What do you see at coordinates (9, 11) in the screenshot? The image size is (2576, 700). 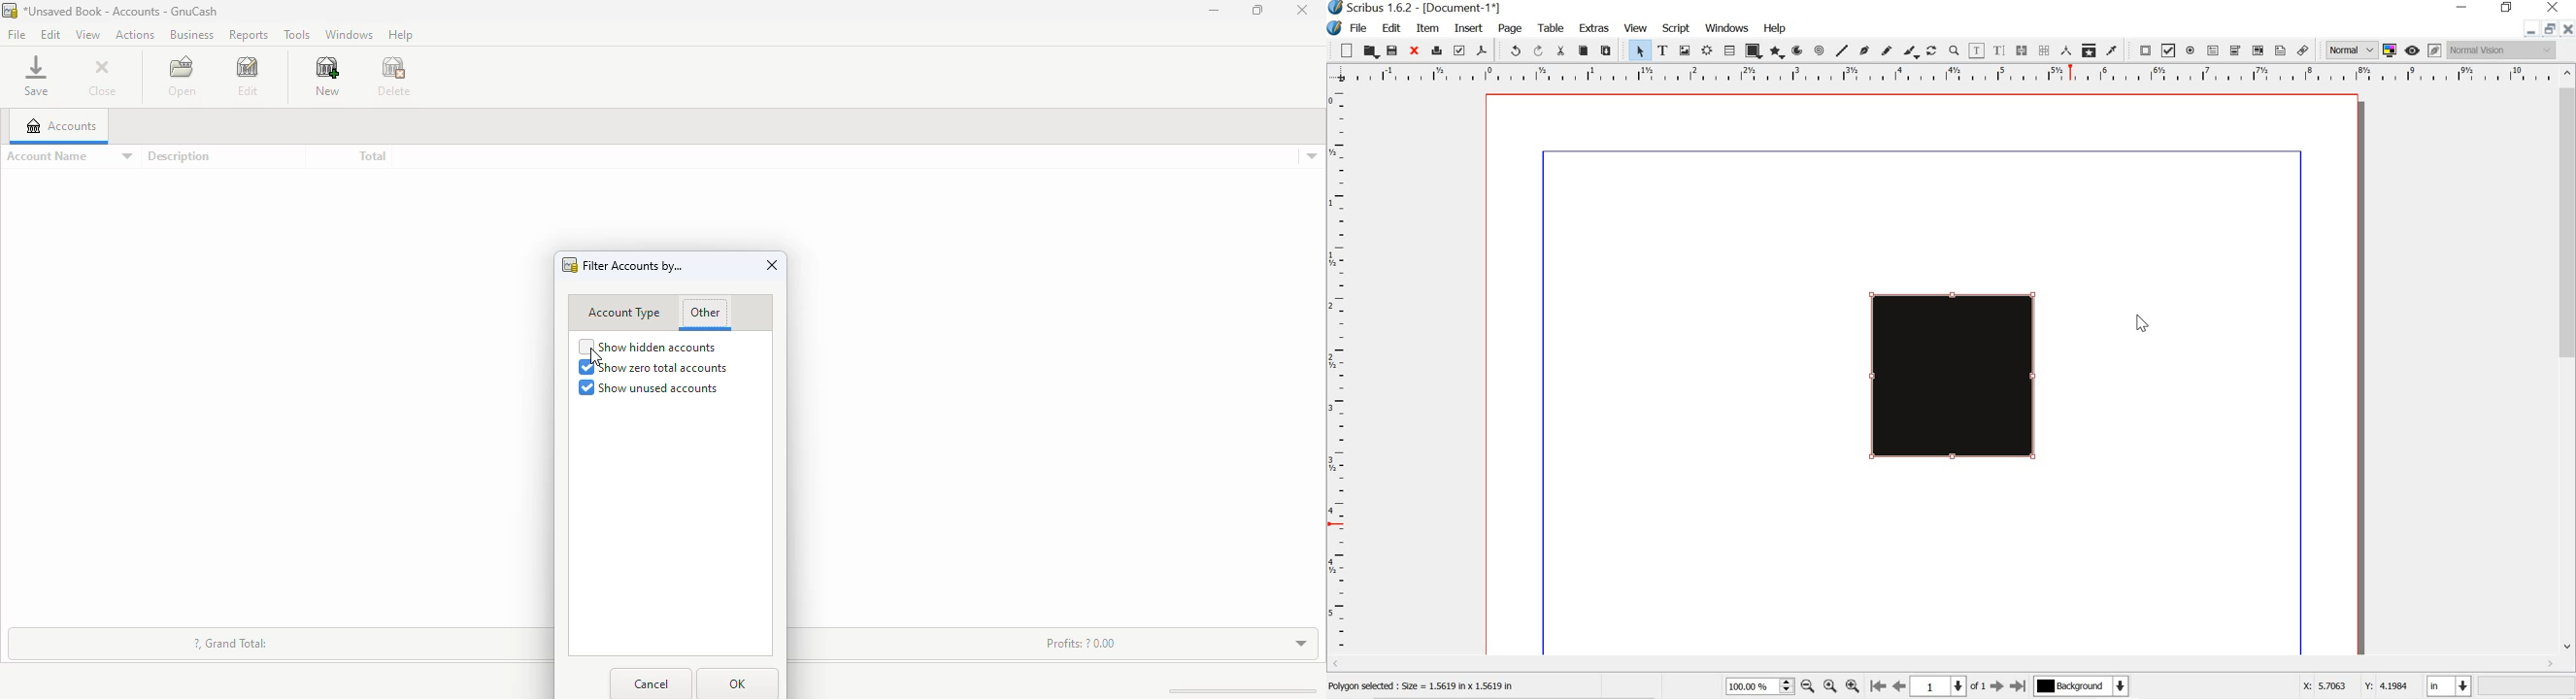 I see `logo` at bounding box center [9, 11].